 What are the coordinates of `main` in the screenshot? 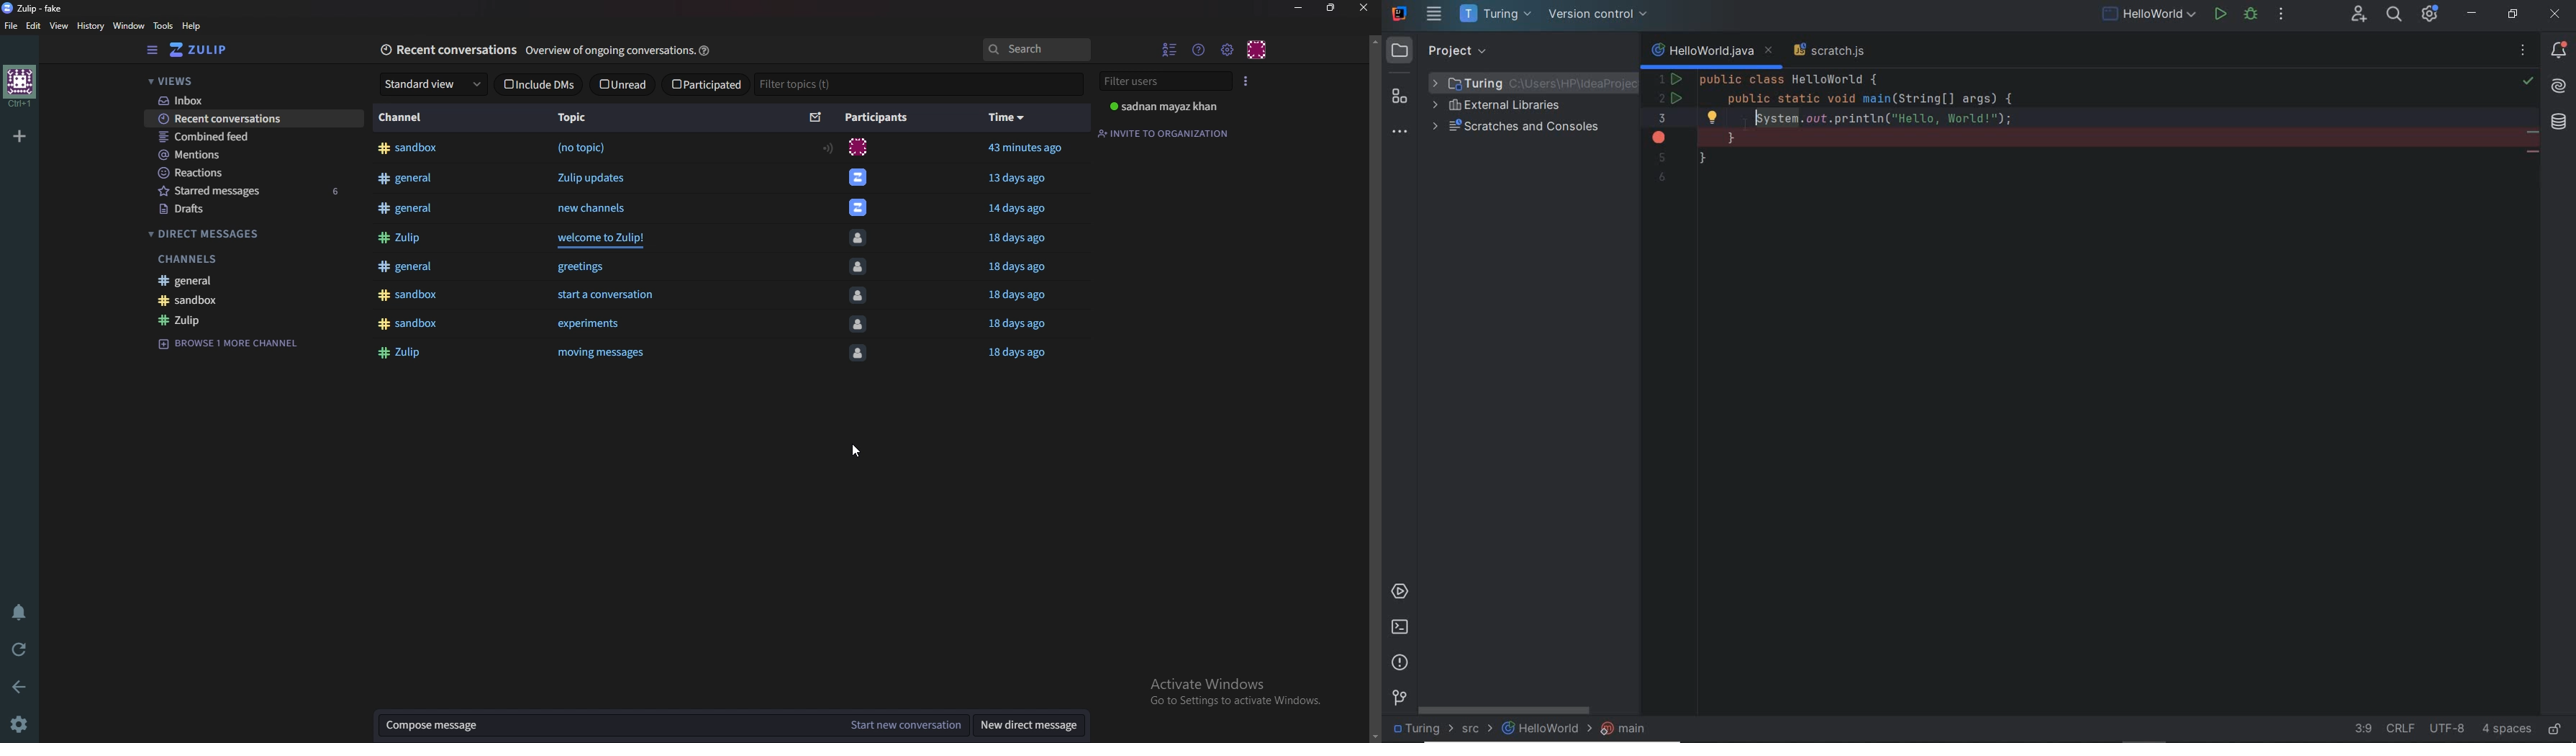 It's located at (1628, 730).